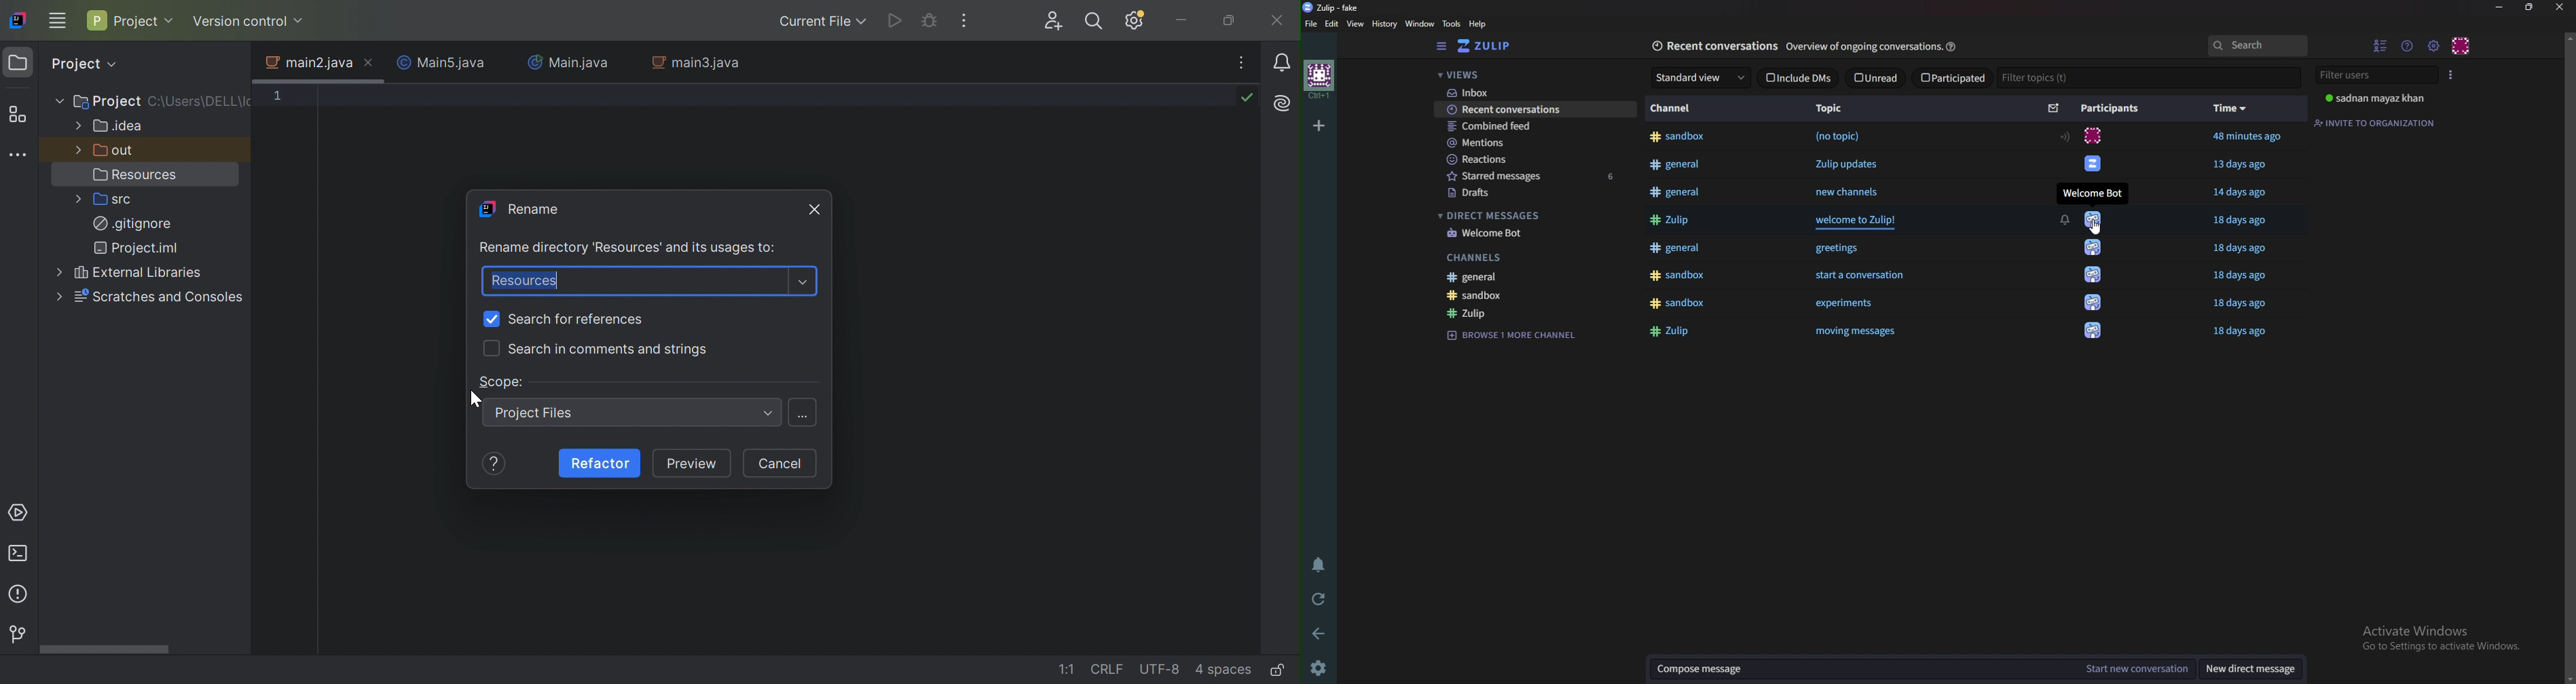 The image size is (2576, 700). What do you see at coordinates (1538, 295) in the screenshot?
I see `sandbox` at bounding box center [1538, 295].